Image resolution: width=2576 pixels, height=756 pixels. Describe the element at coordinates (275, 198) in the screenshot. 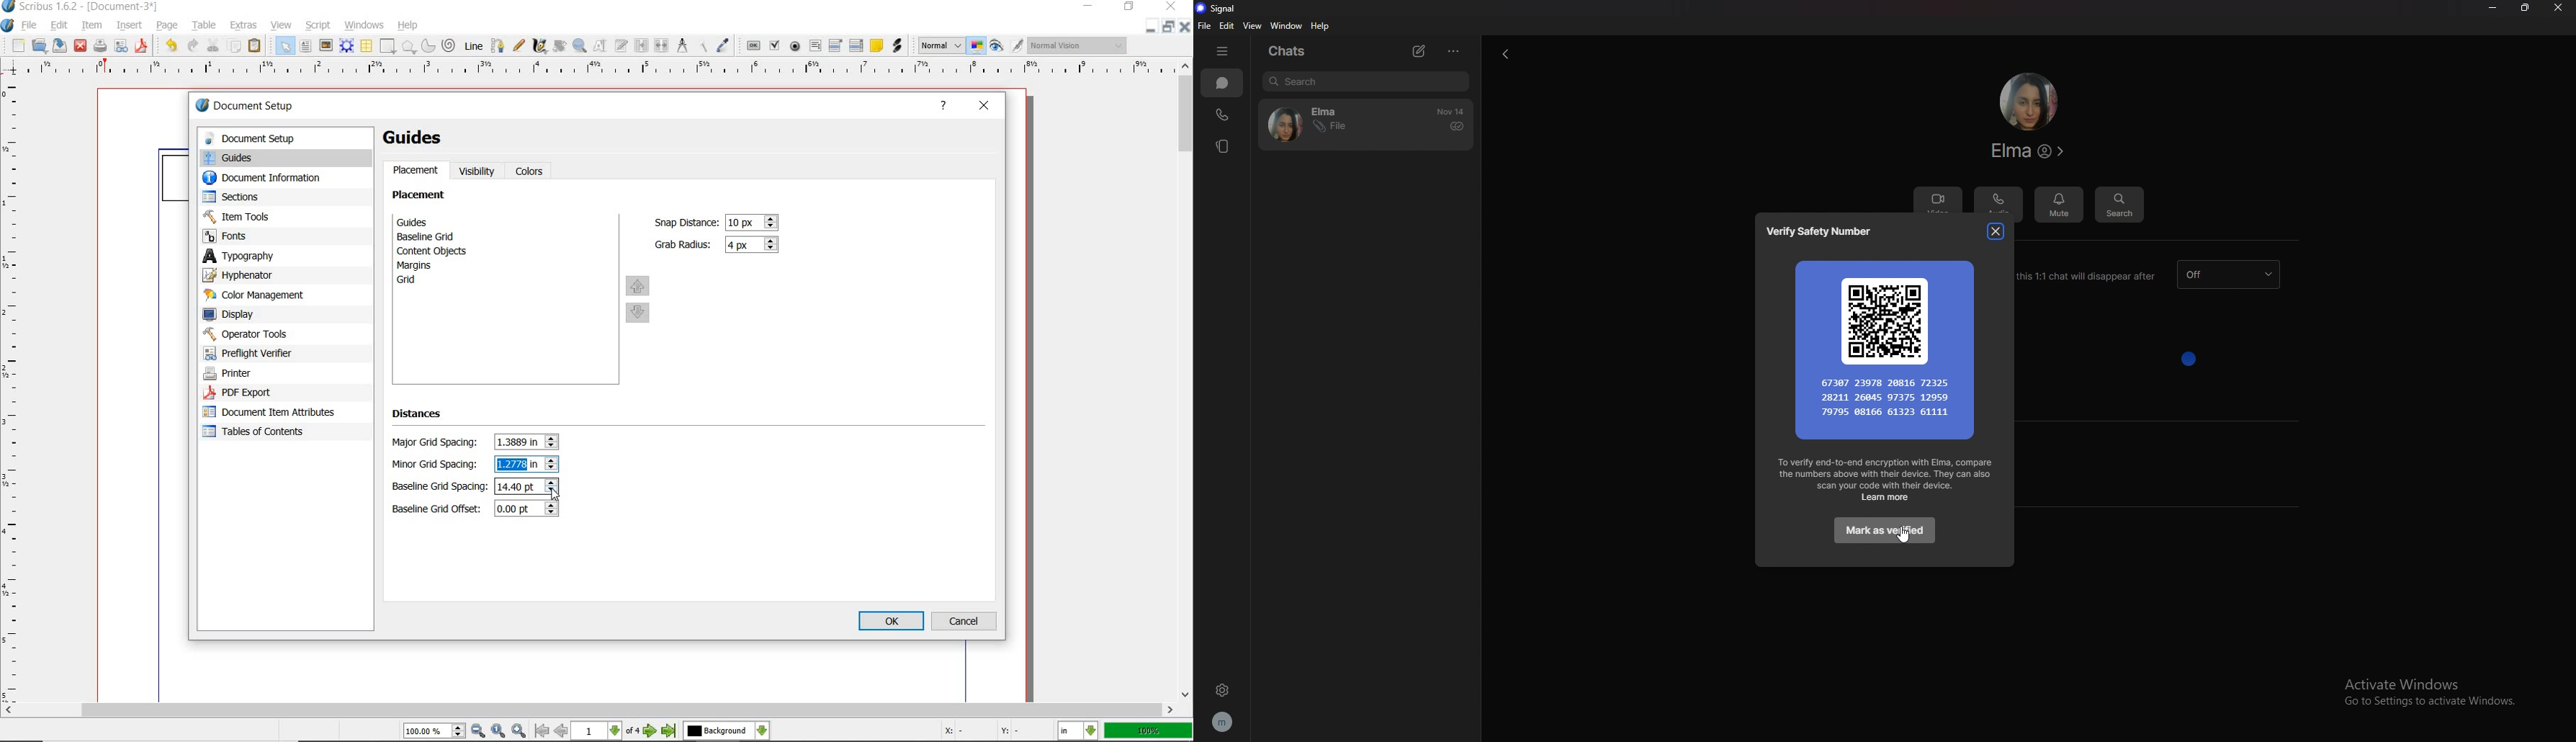

I see `sections` at that location.